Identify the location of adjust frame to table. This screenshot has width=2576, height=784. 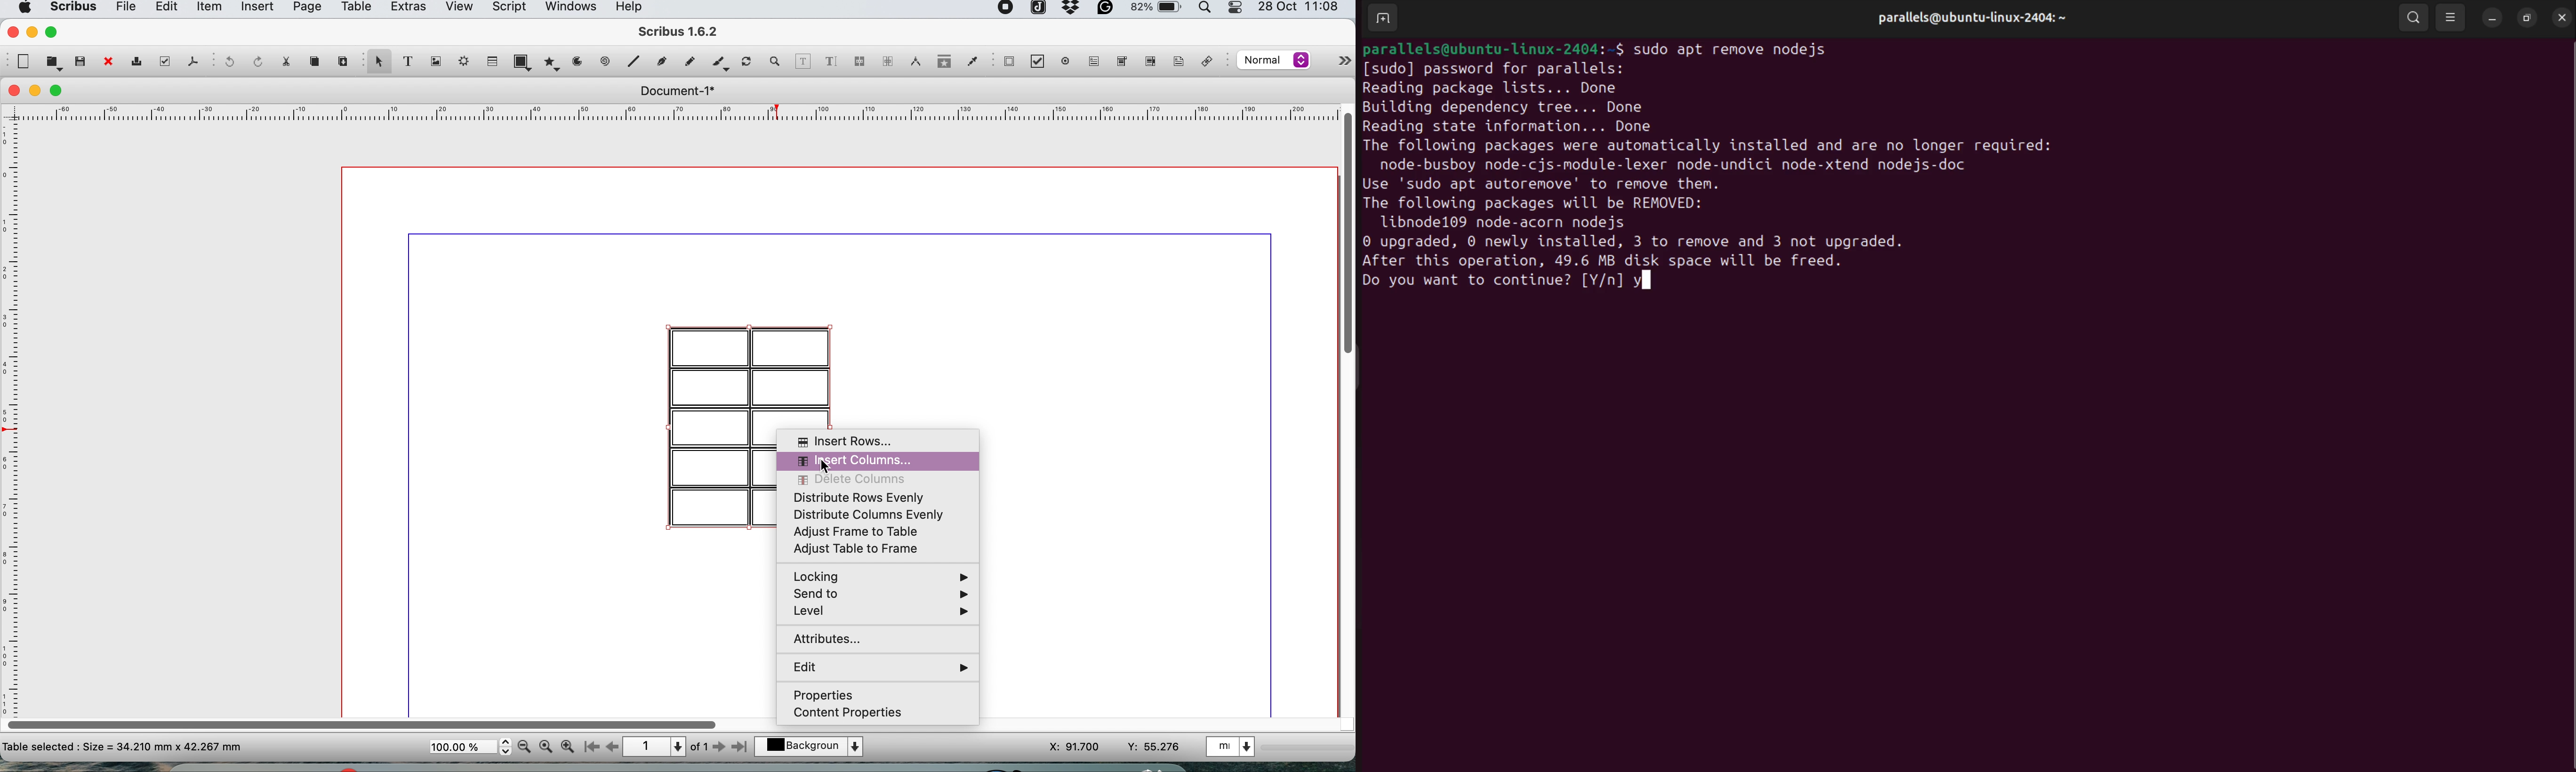
(871, 534).